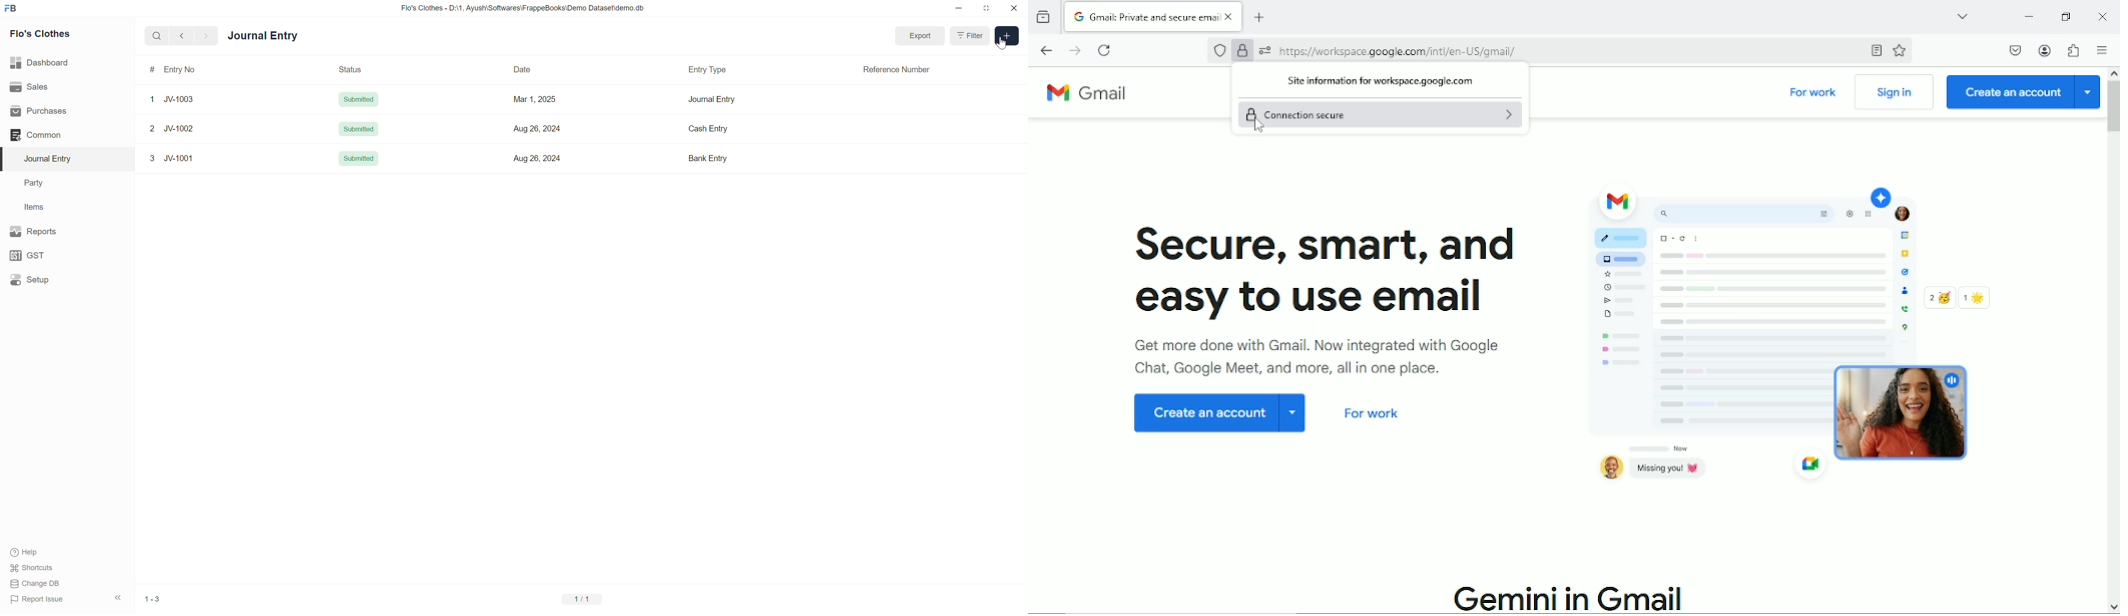 This screenshot has width=2128, height=616. I want to click on Common, so click(36, 135).